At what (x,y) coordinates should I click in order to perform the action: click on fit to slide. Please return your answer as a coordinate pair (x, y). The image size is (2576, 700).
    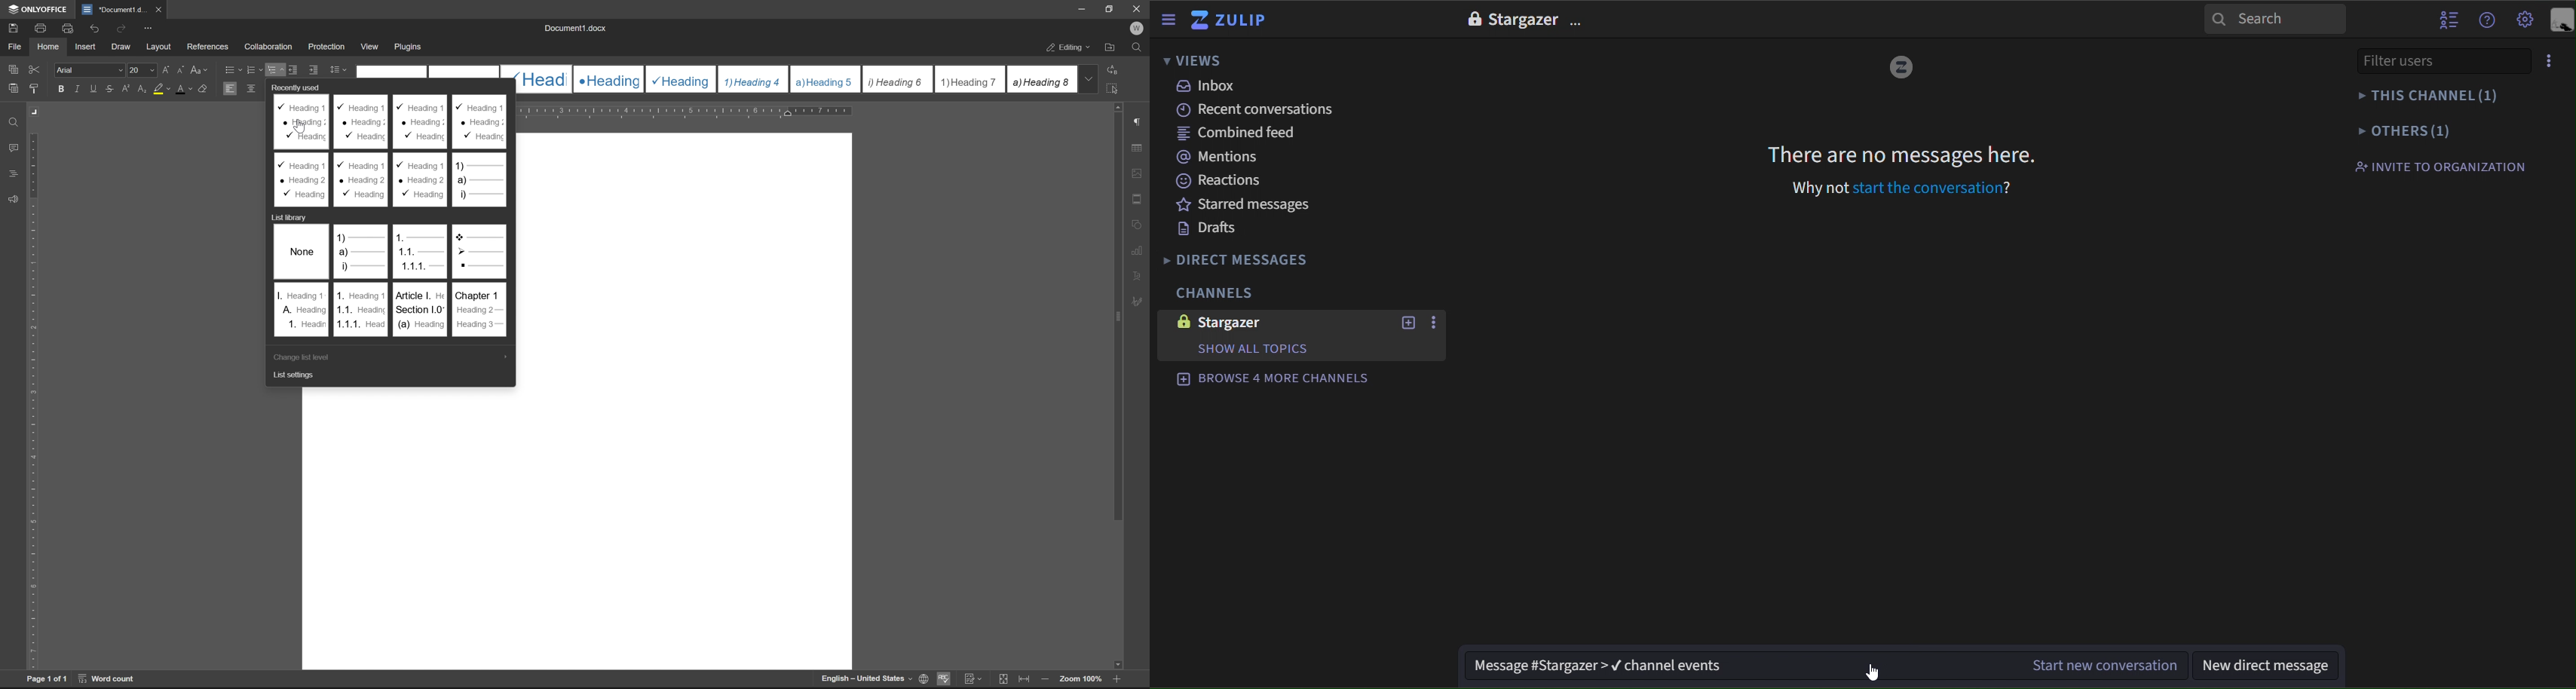
    Looking at the image, I should click on (1003, 680).